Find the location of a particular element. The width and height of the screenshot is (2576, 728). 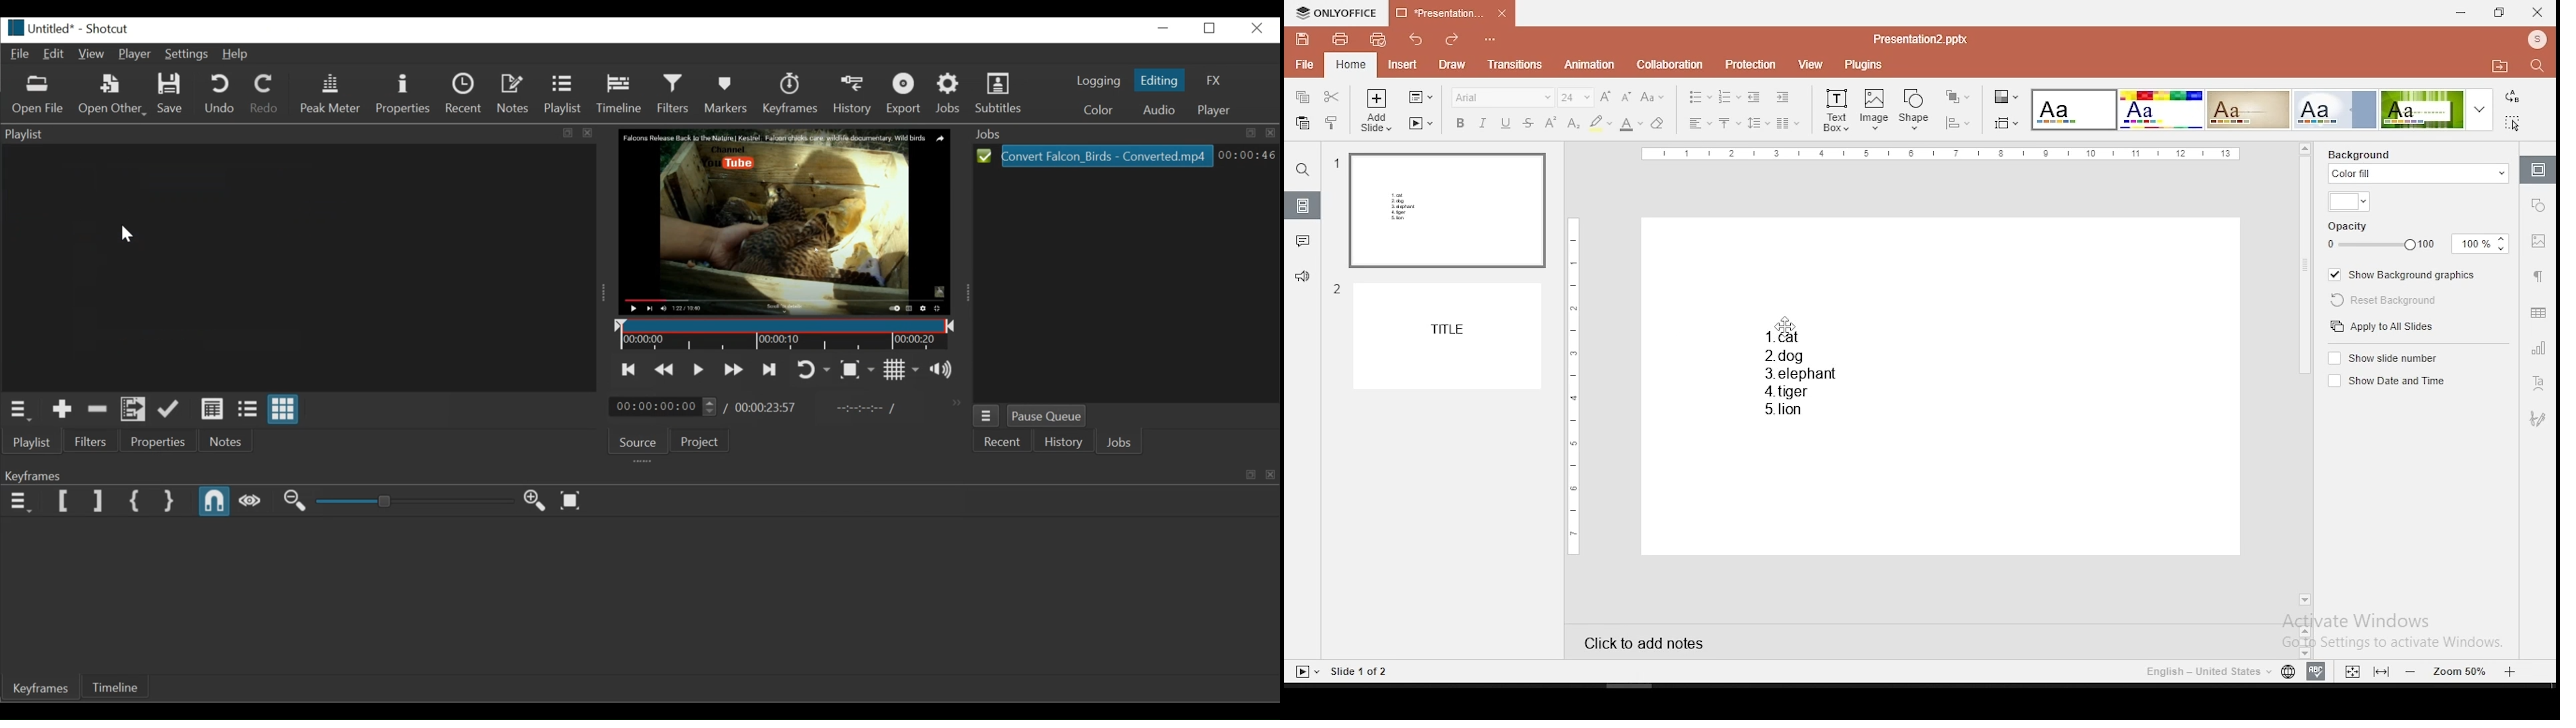

slides is located at coordinates (1303, 205).